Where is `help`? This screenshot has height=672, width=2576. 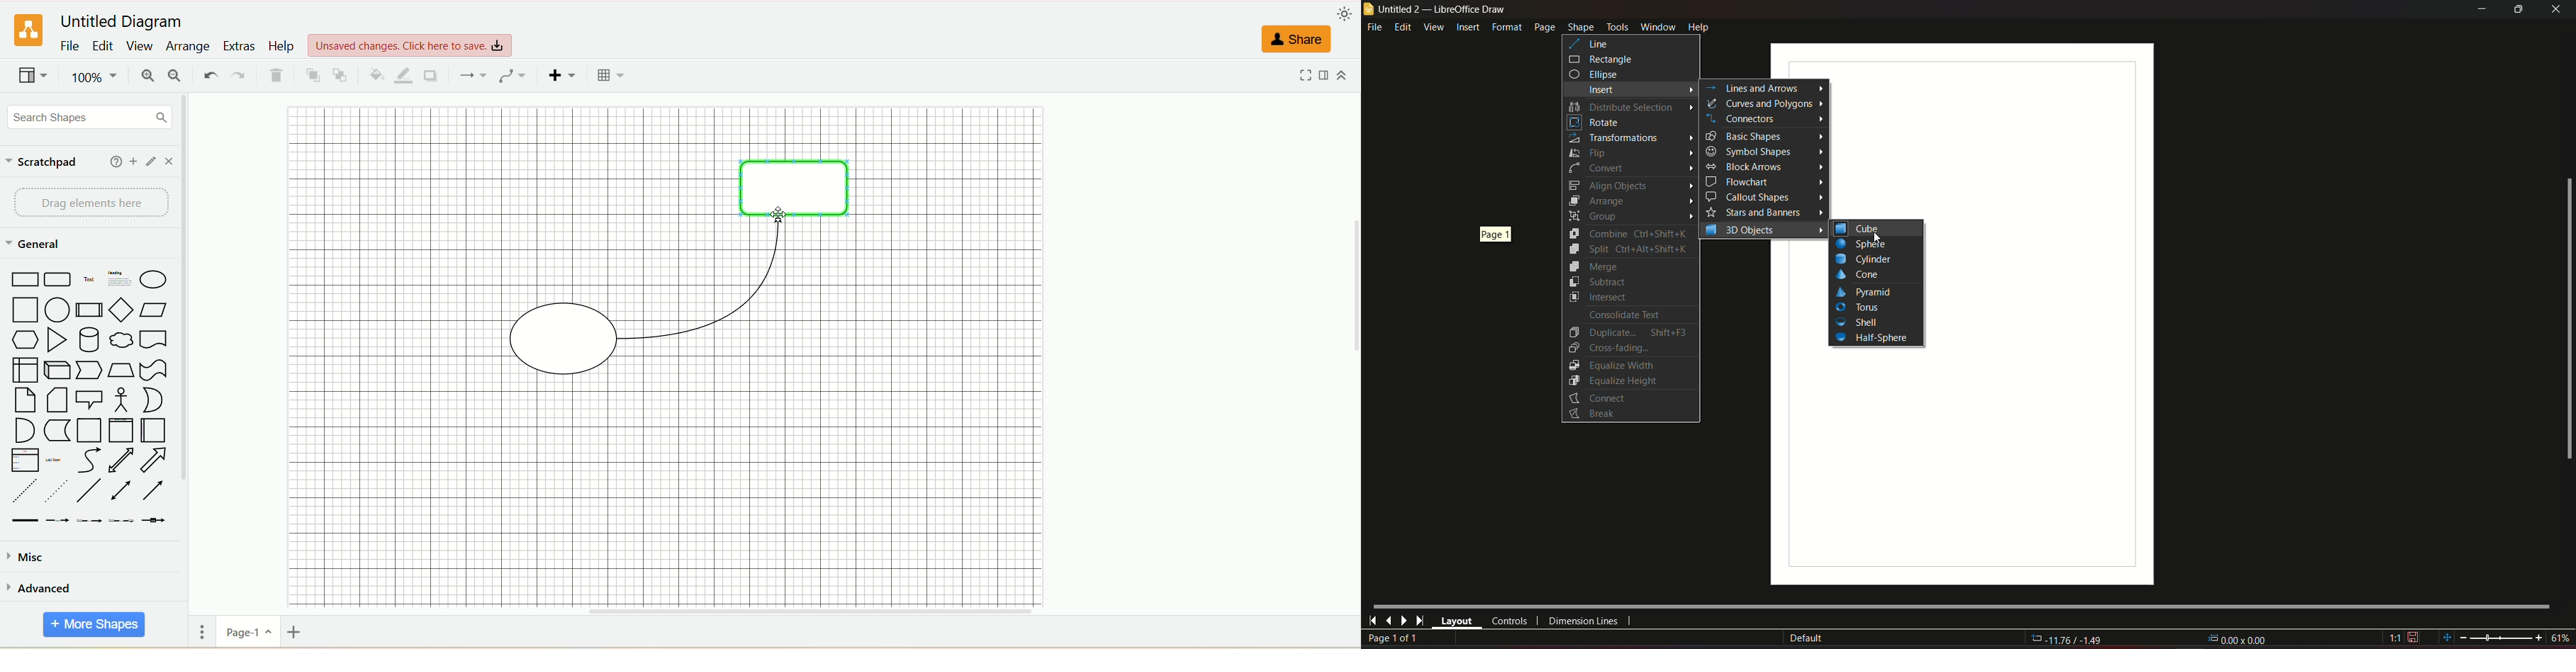
help is located at coordinates (1699, 26).